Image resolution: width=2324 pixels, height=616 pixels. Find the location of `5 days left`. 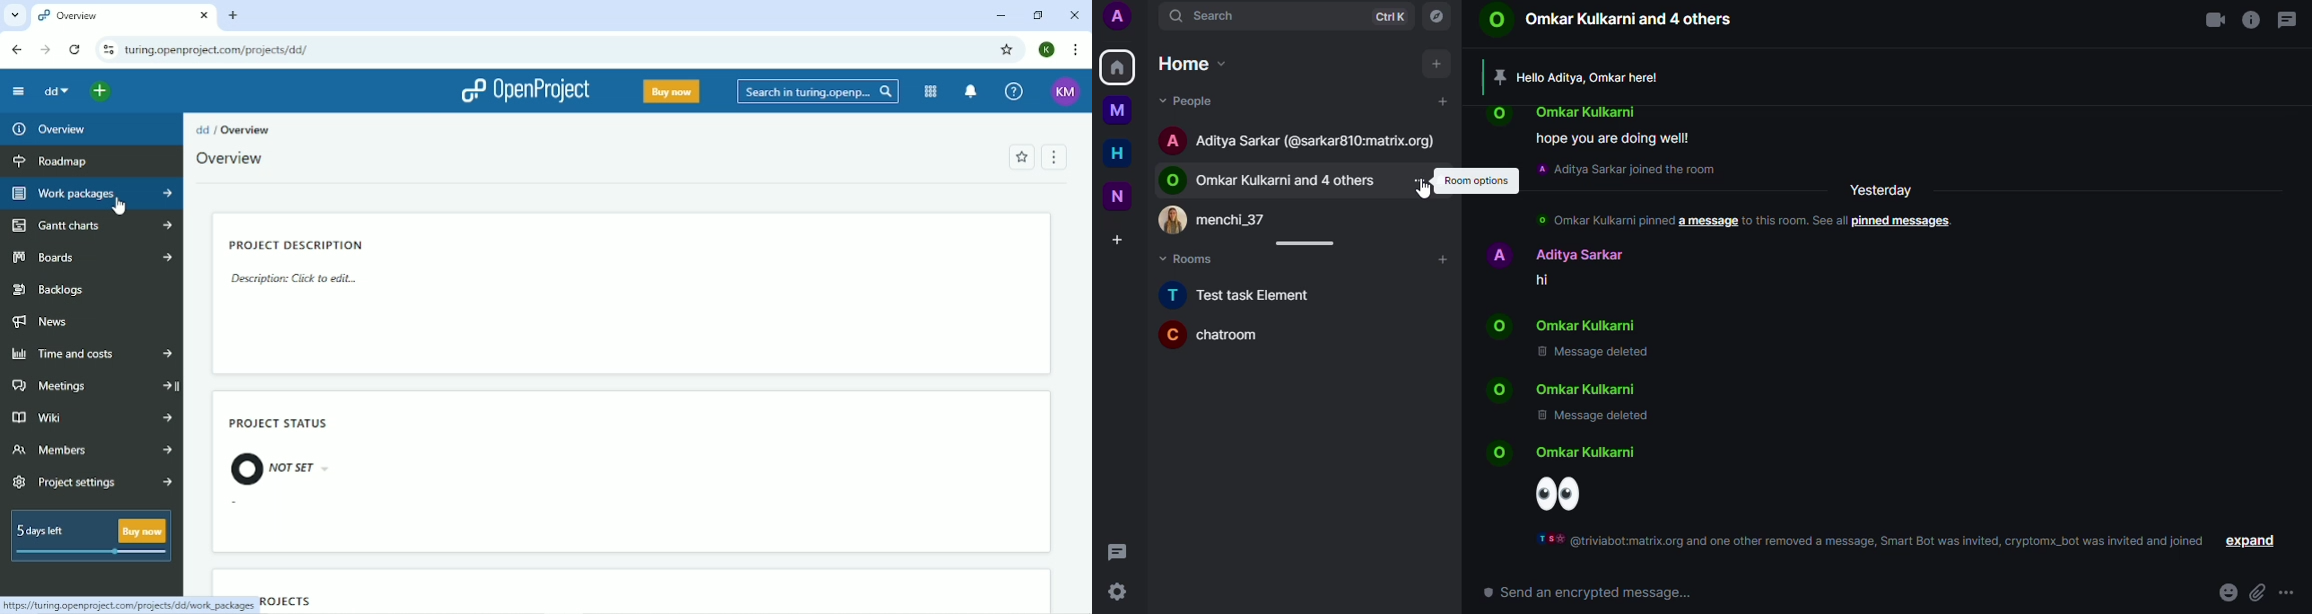

5 days left is located at coordinates (92, 538).